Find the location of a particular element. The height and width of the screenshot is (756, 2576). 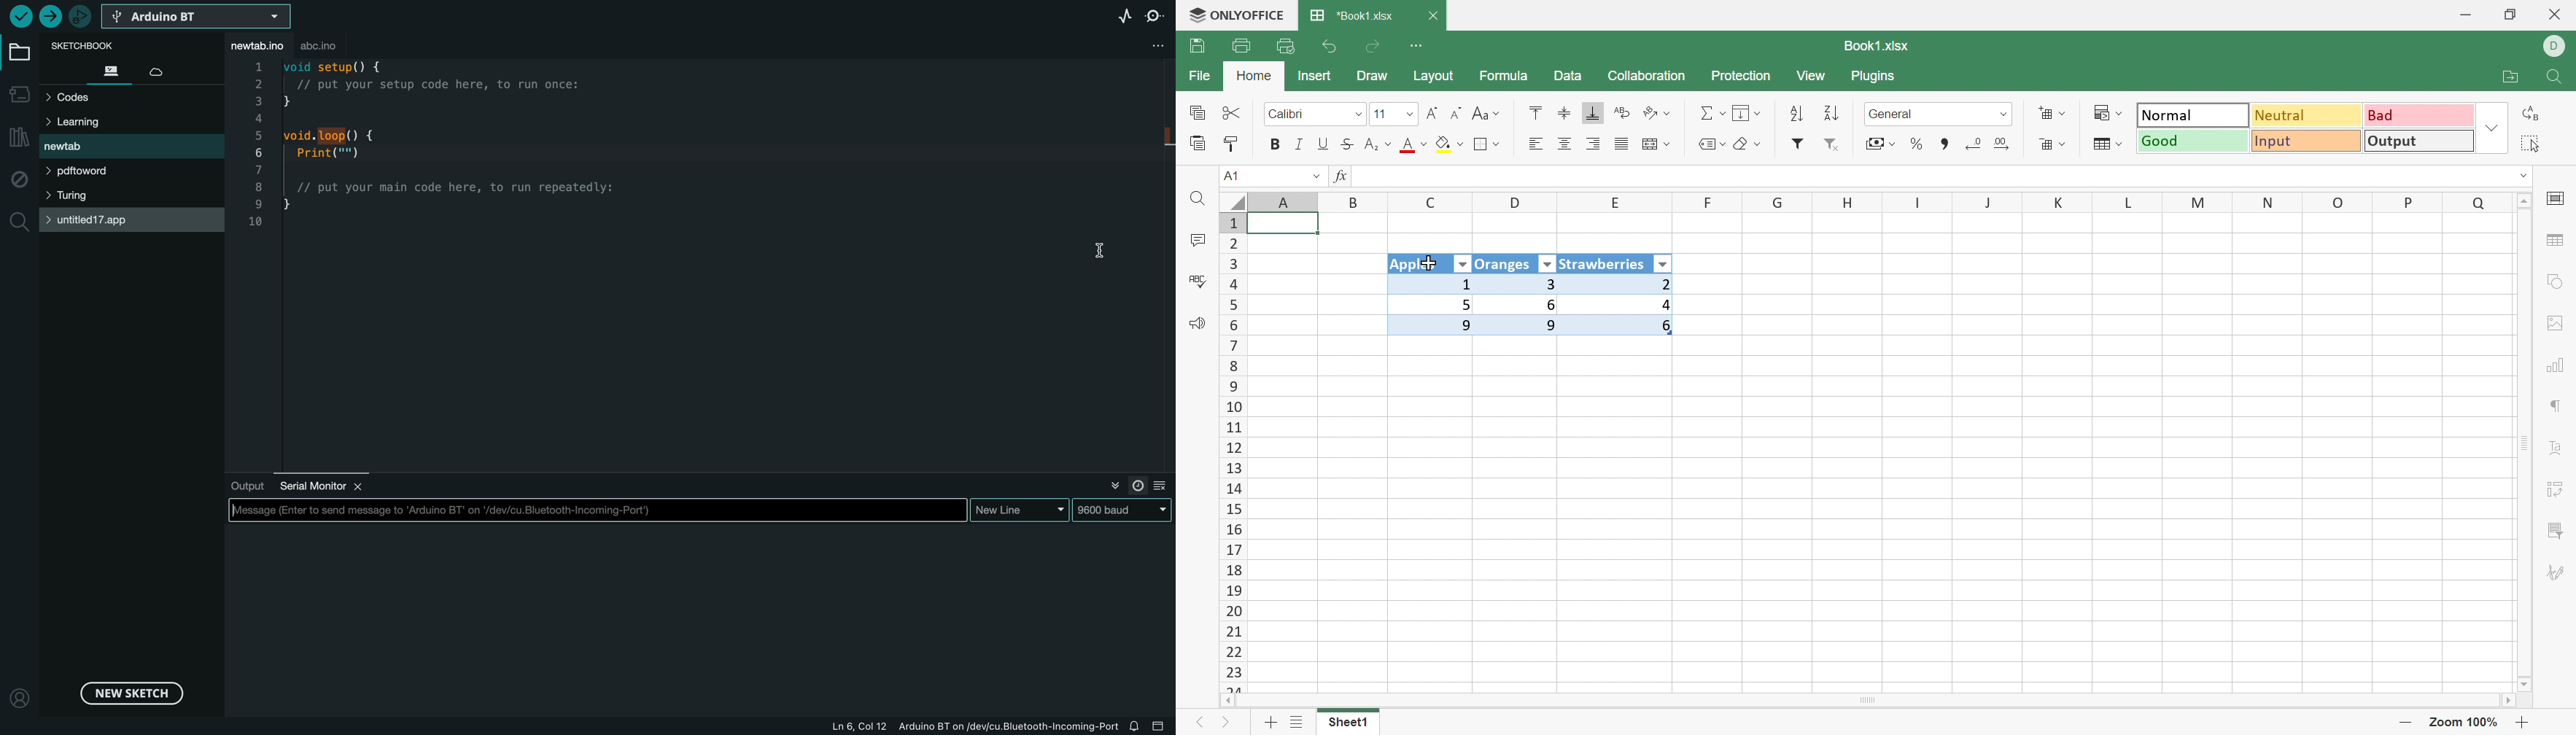

Neutral is located at coordinates (2308, 114).